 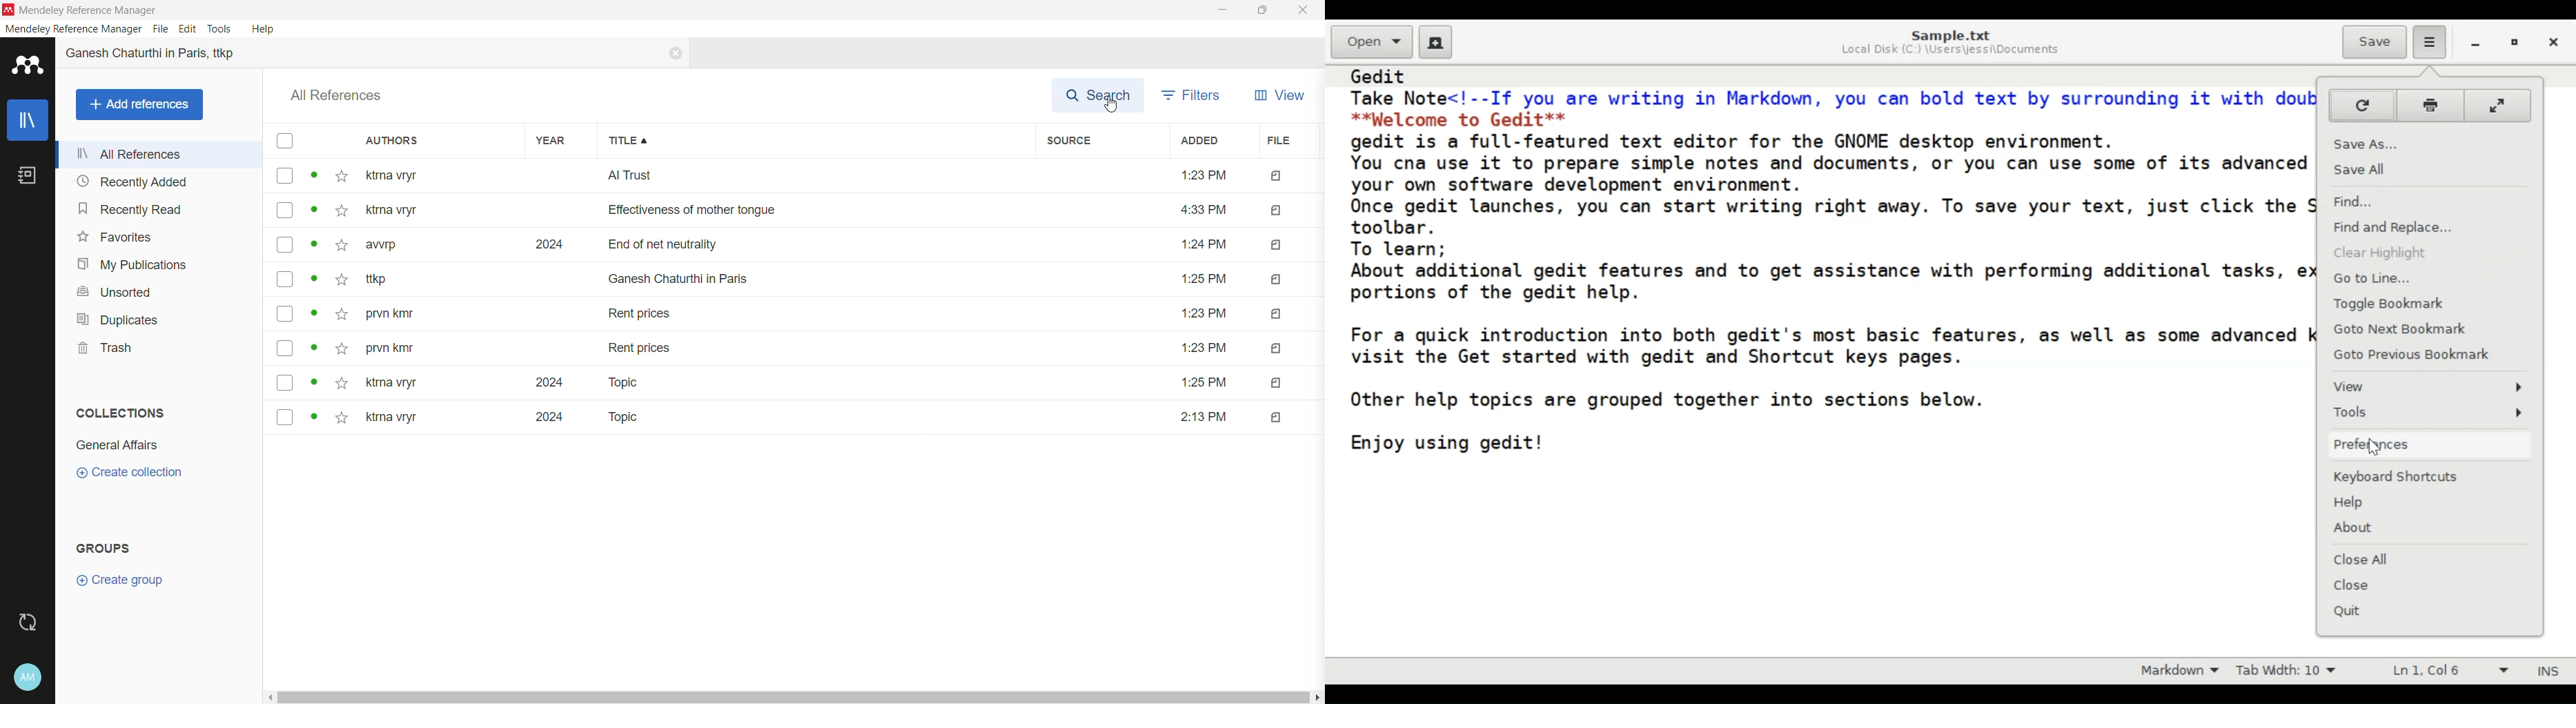 What do you see at coordinates (1275, 246) in the screenshot?
I see `file type` at bounding box center [1275, 246].